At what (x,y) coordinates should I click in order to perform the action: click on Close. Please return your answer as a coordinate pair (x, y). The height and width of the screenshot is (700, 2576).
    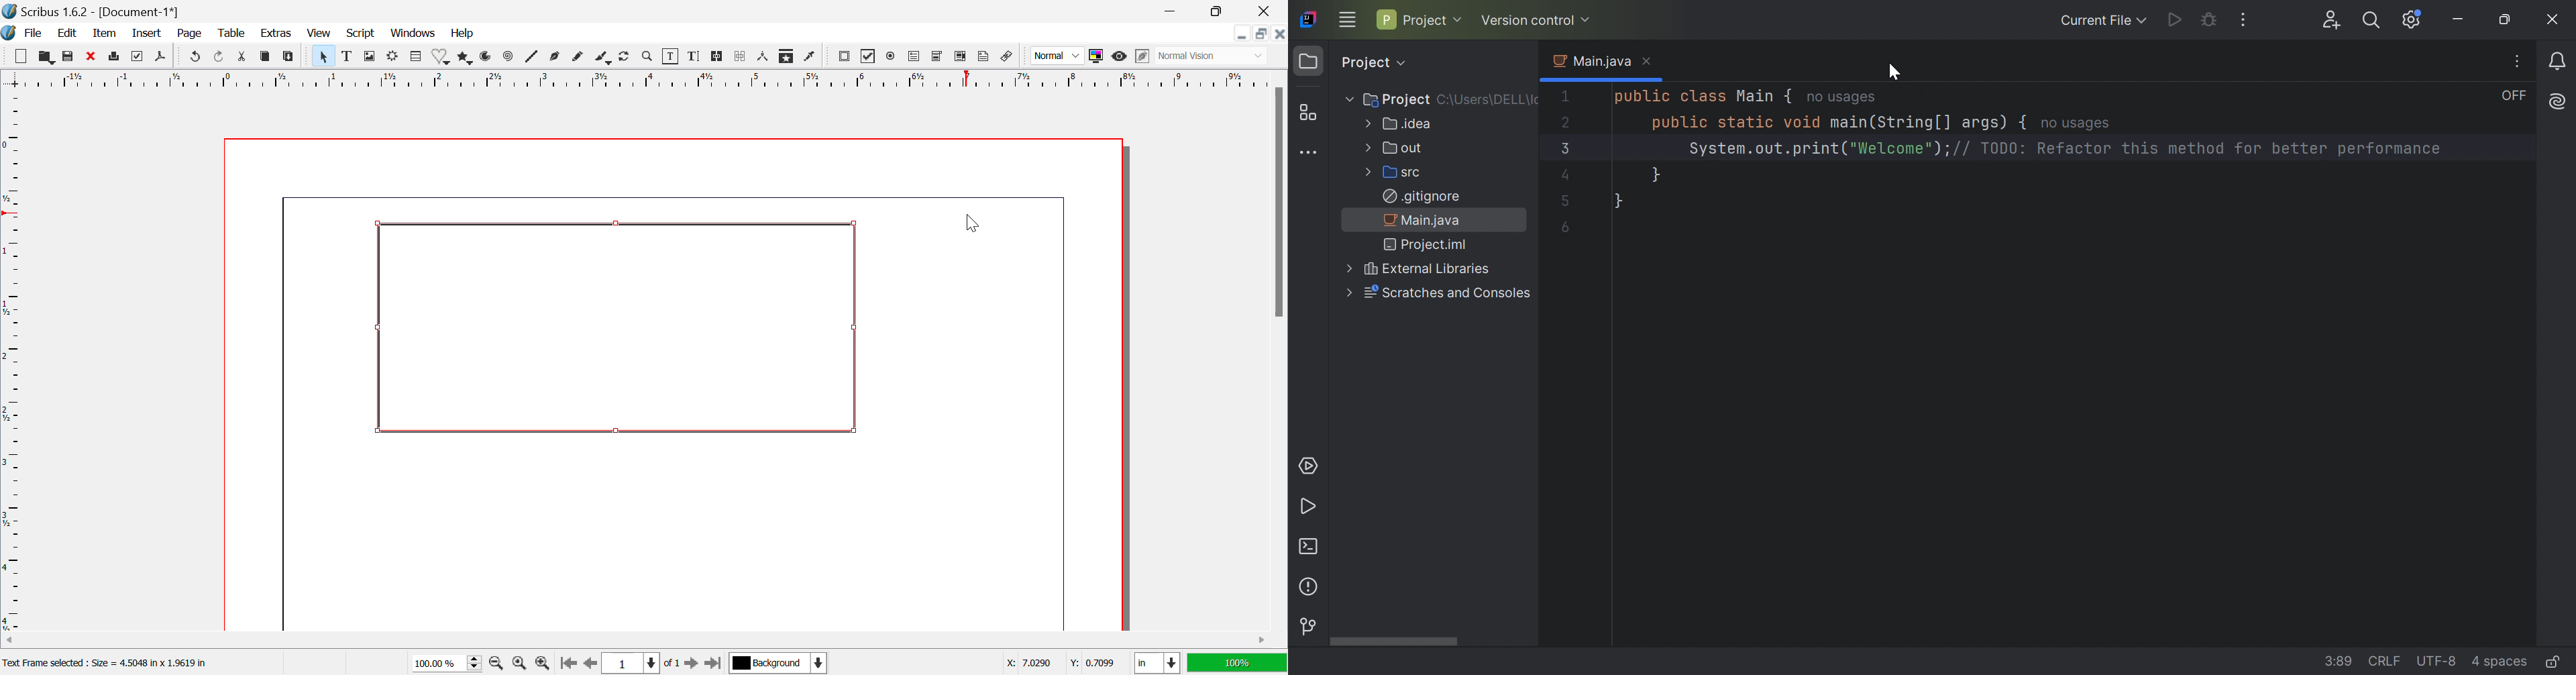
    Looking at the image, I should click on (1280, 34).